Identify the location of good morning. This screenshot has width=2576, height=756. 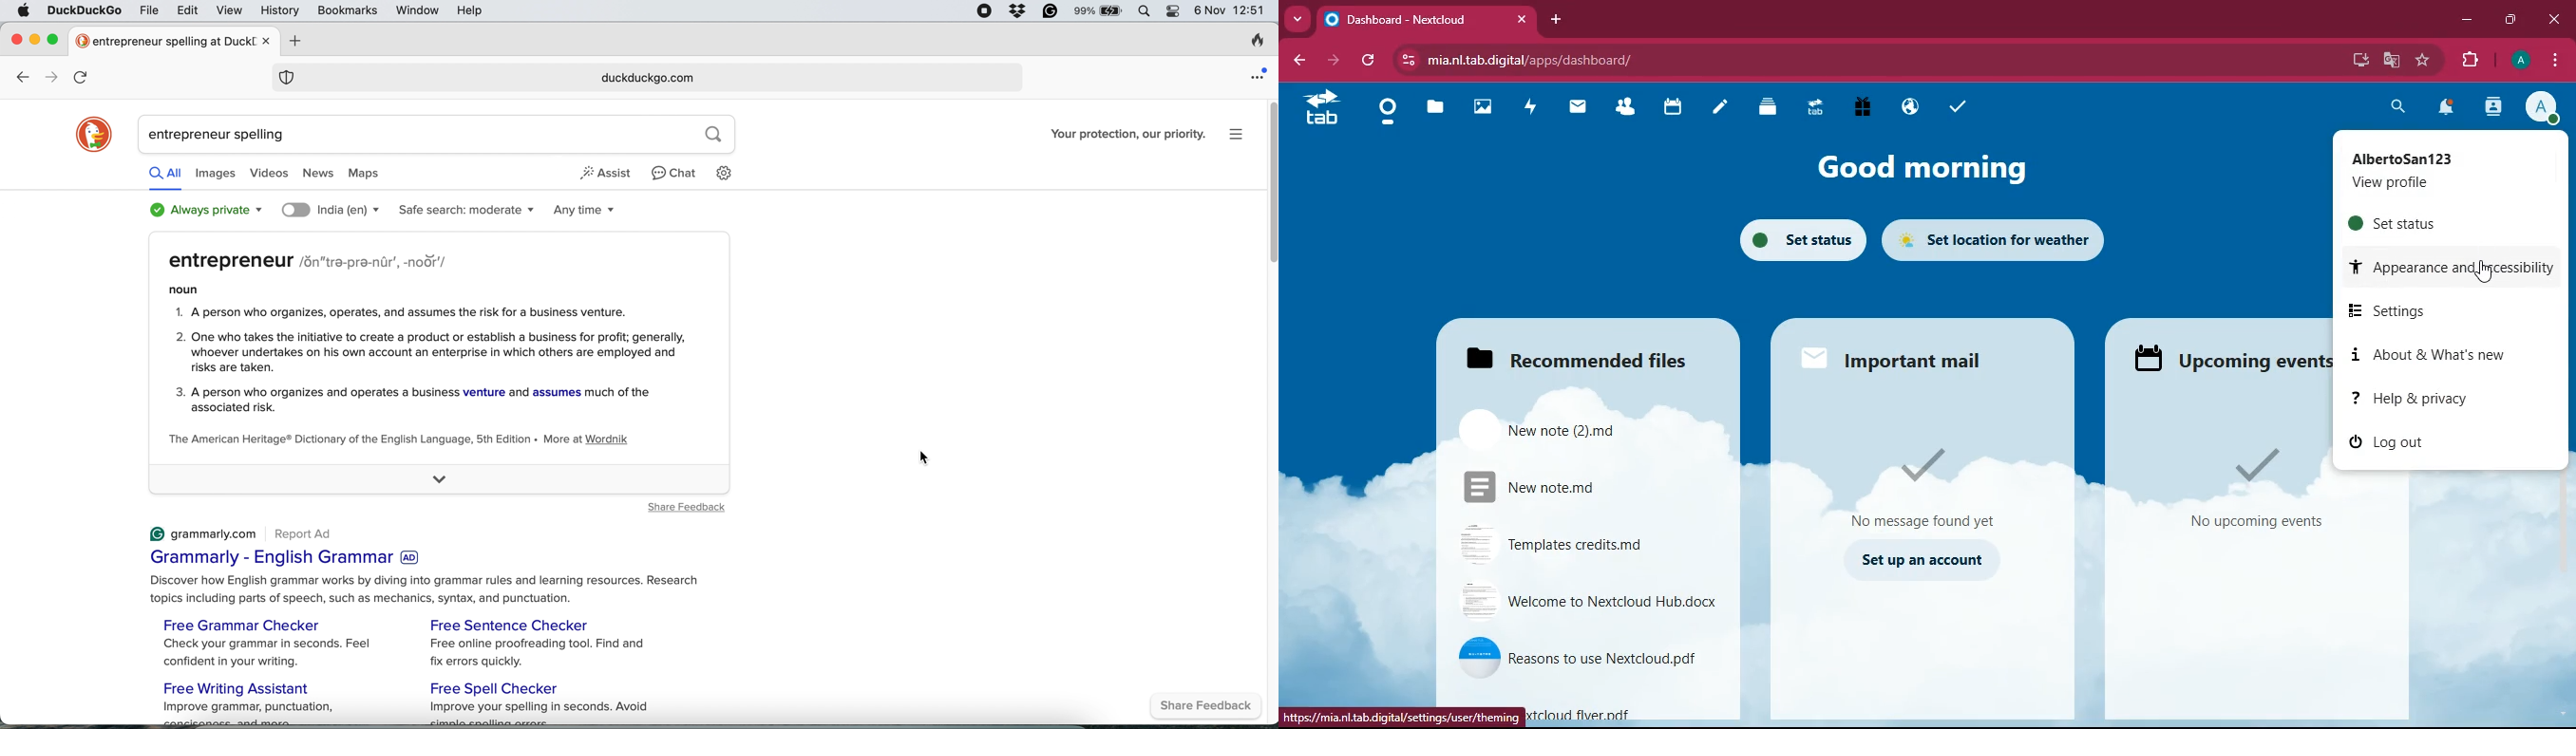
(1921, 163).